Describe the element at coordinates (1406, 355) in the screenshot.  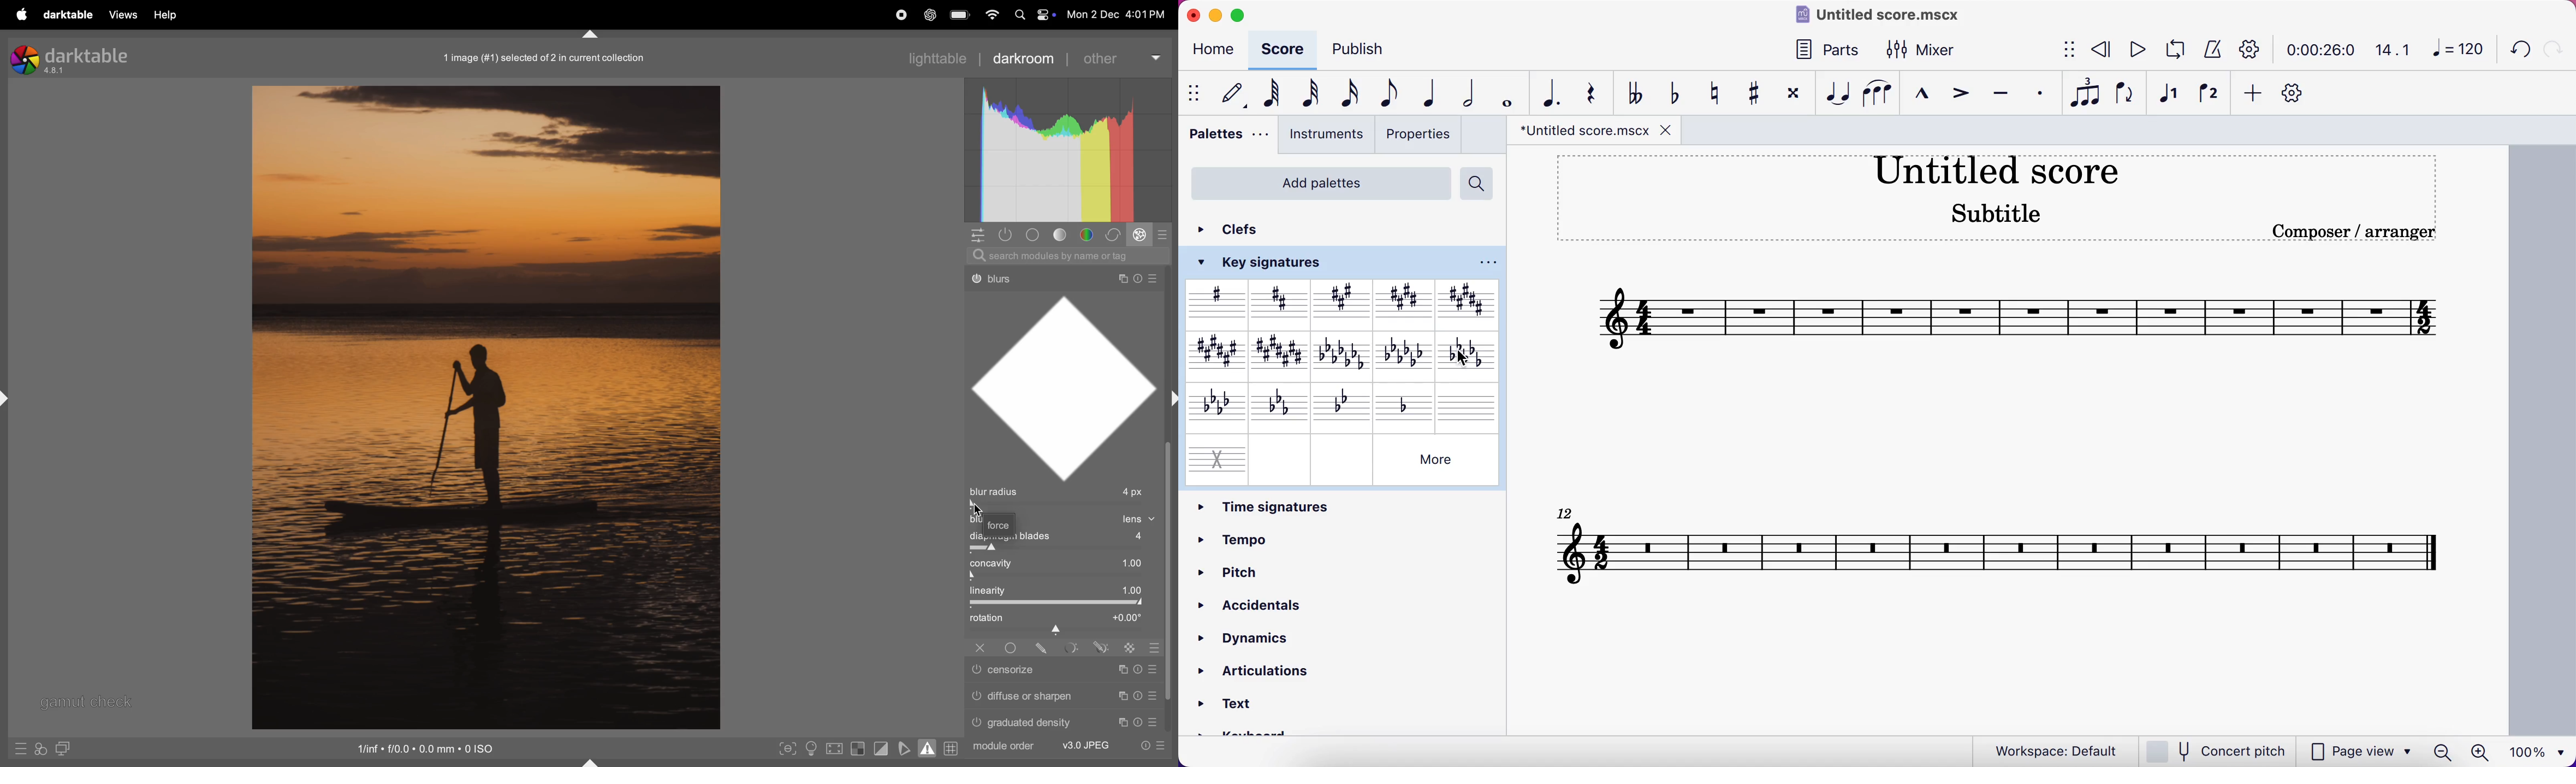
I see `E minor` at that location.